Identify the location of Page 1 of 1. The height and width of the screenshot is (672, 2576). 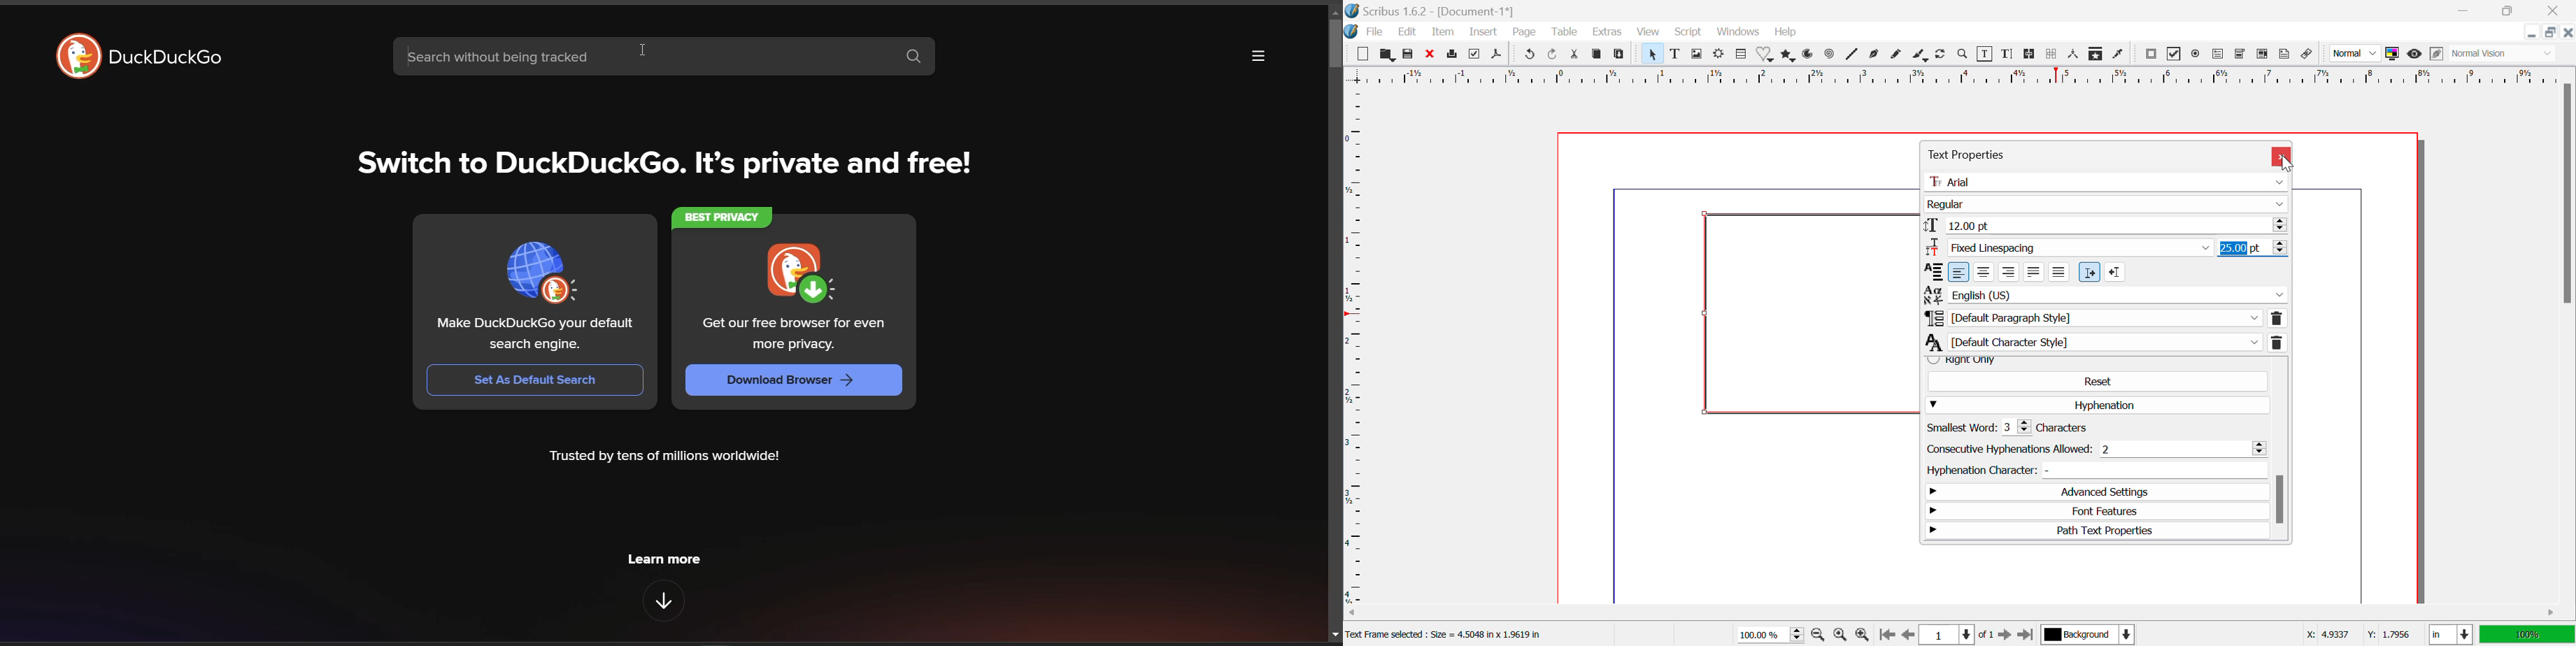
(1956, 634).